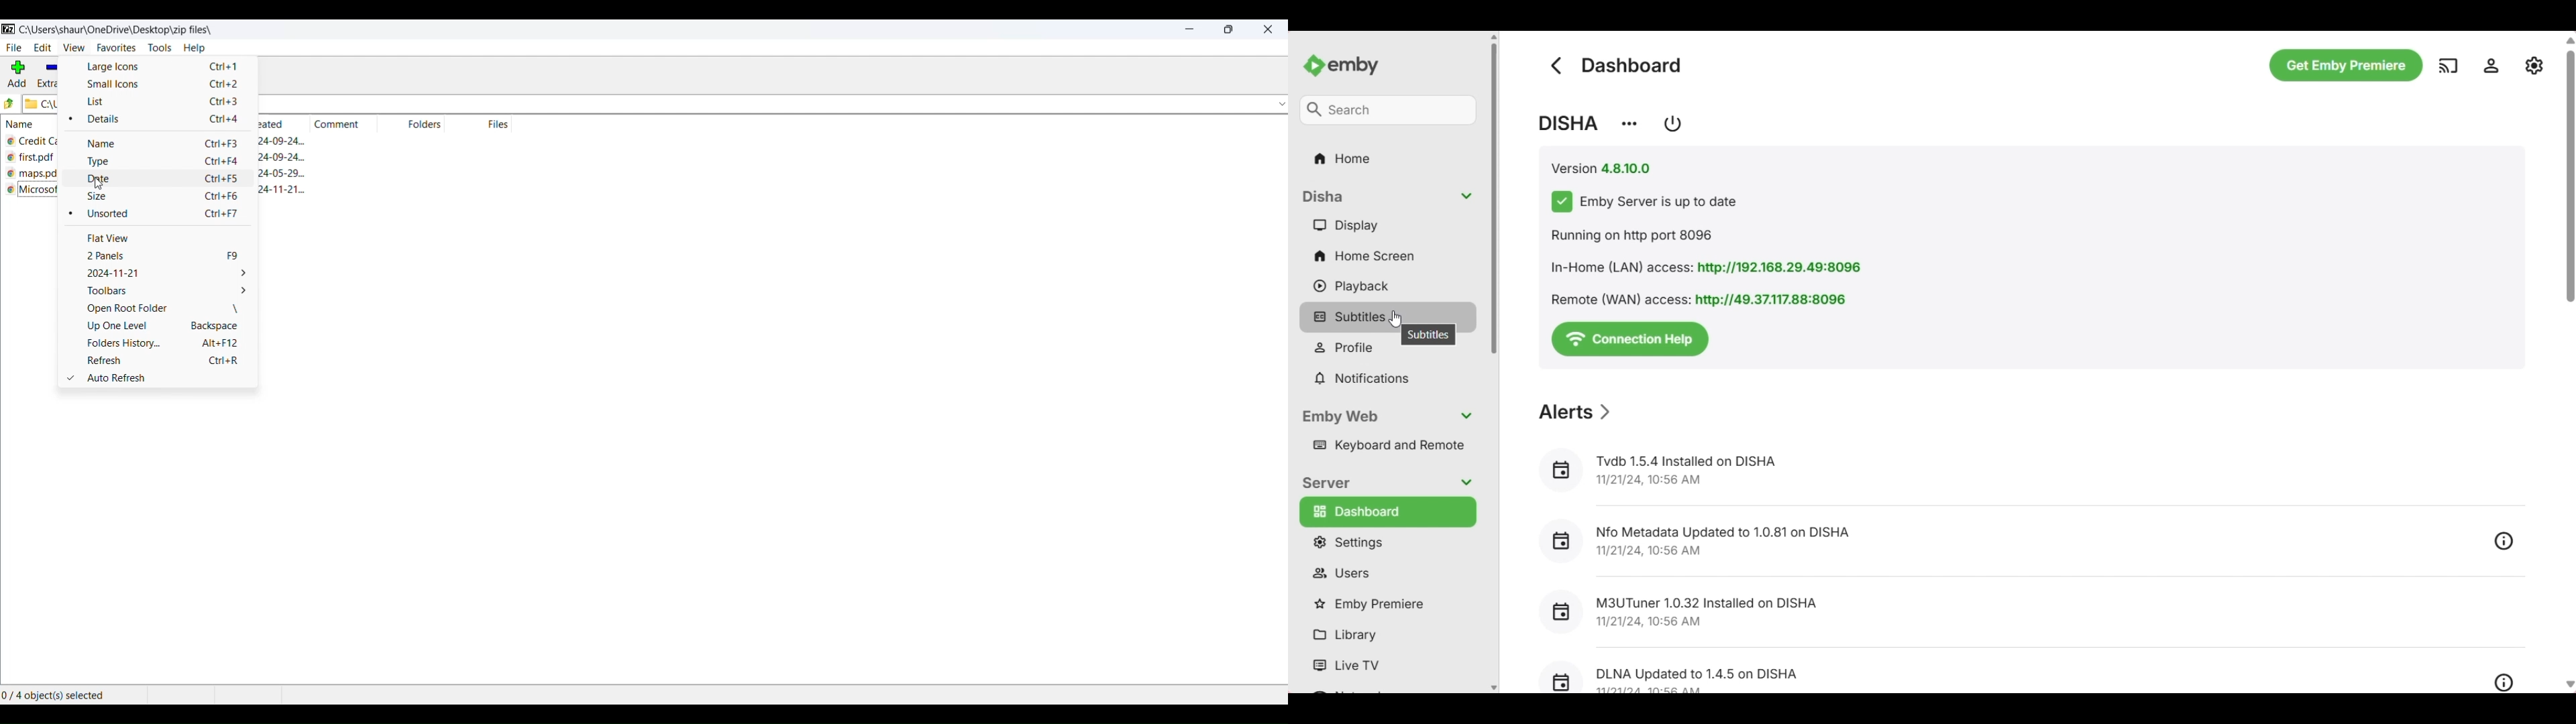 Image resolution: width=2576 pixels, height=728 pixels. I want to click on files, so click(502, 124).